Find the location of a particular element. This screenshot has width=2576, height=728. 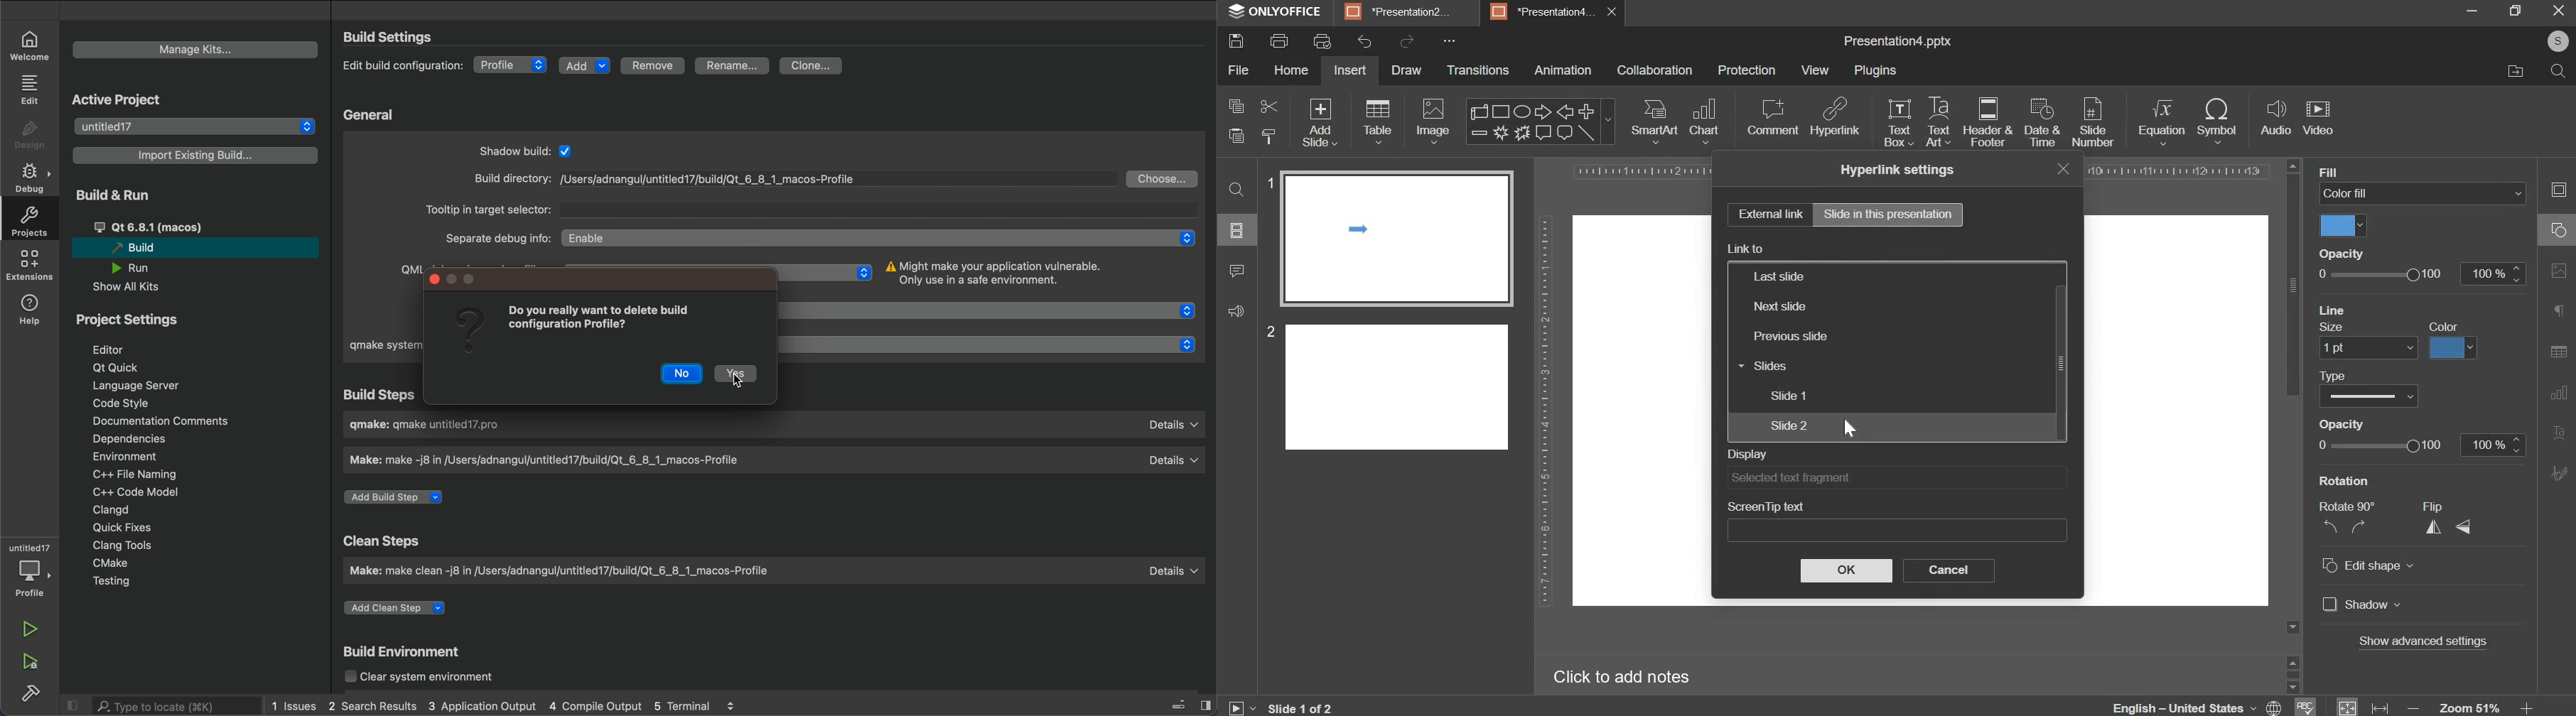

cancel is located at coordinates (1947, 570).